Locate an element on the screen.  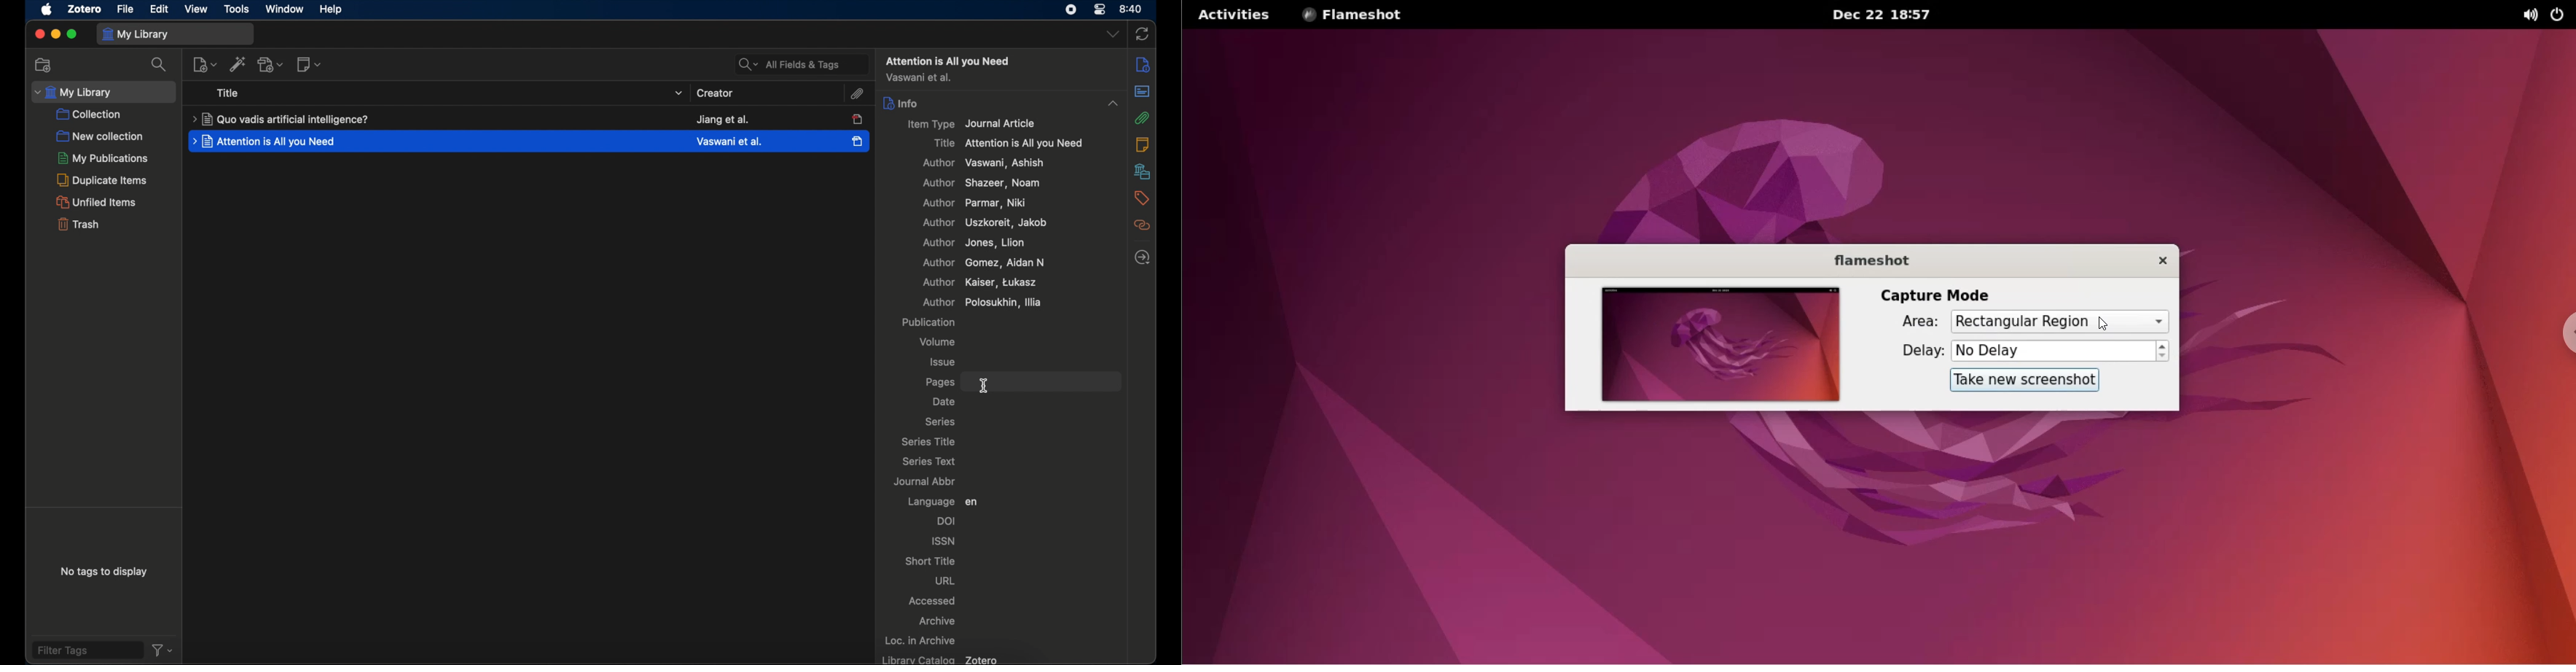
window is located at coordinates (282, 9).